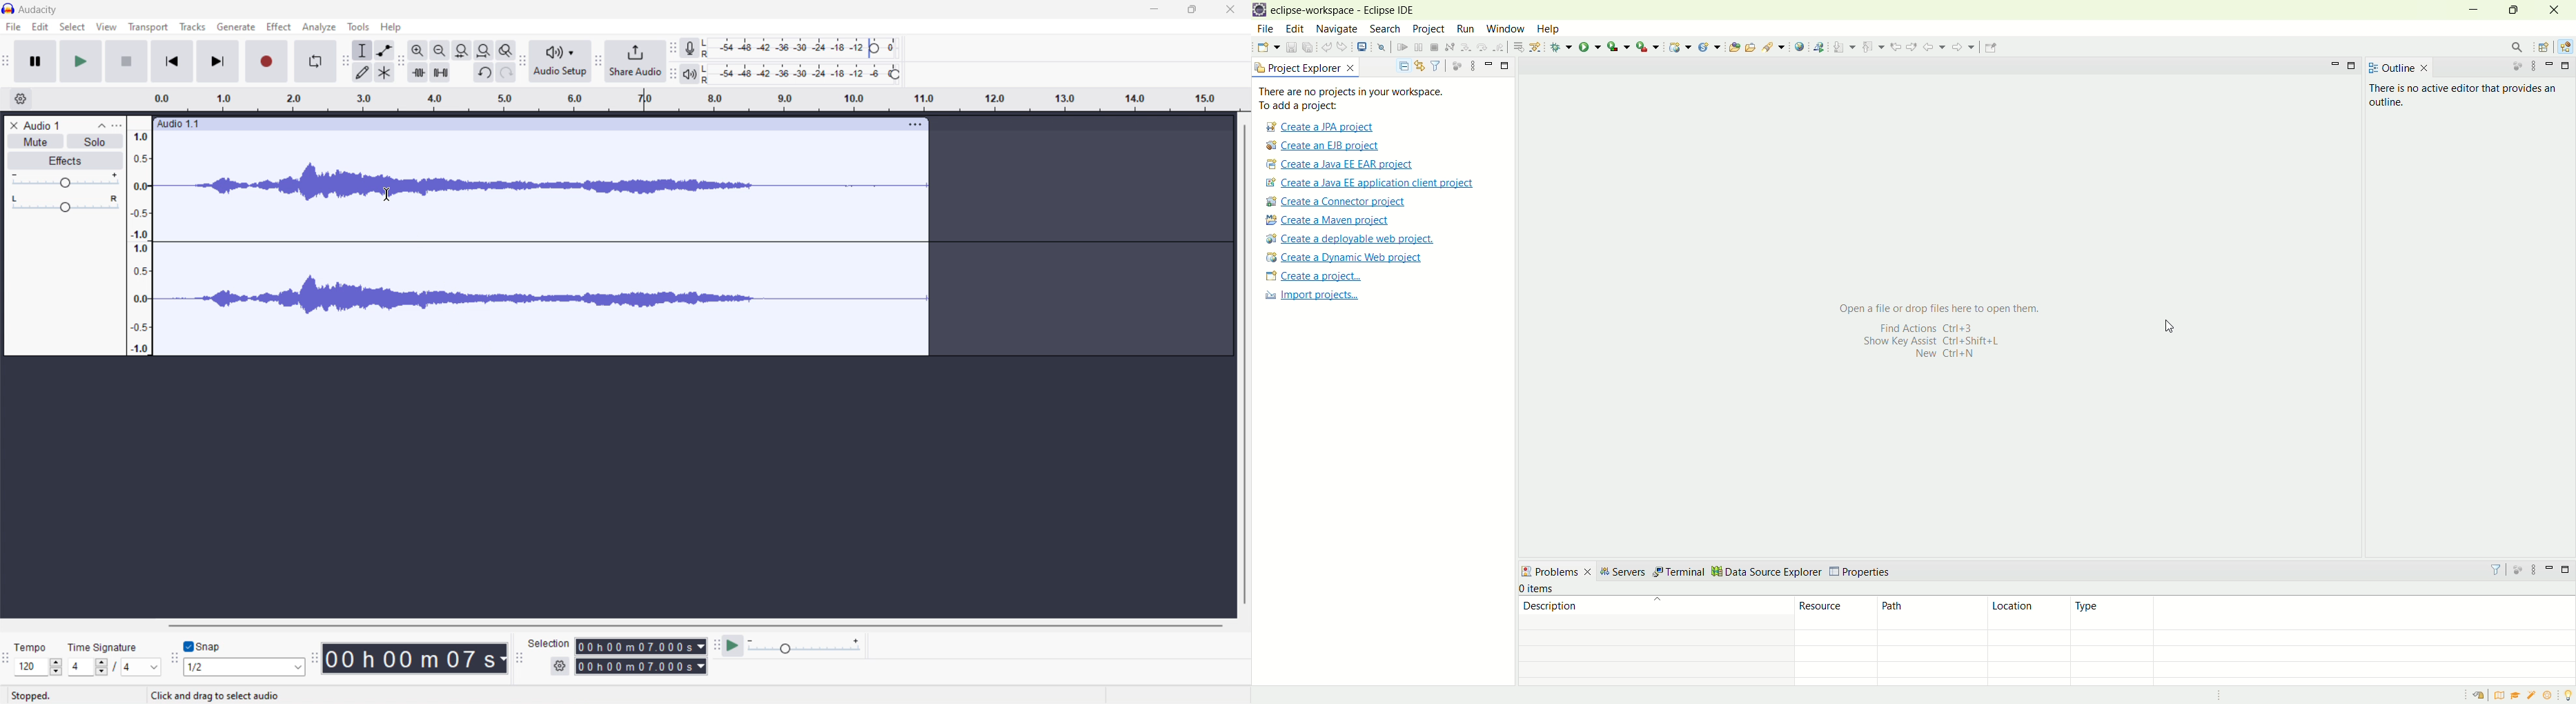 This screenshot has height=728, width=2576. Describe the element at coordinates (2515, 65) in the screenshot. I see `focus on active task` at that location.